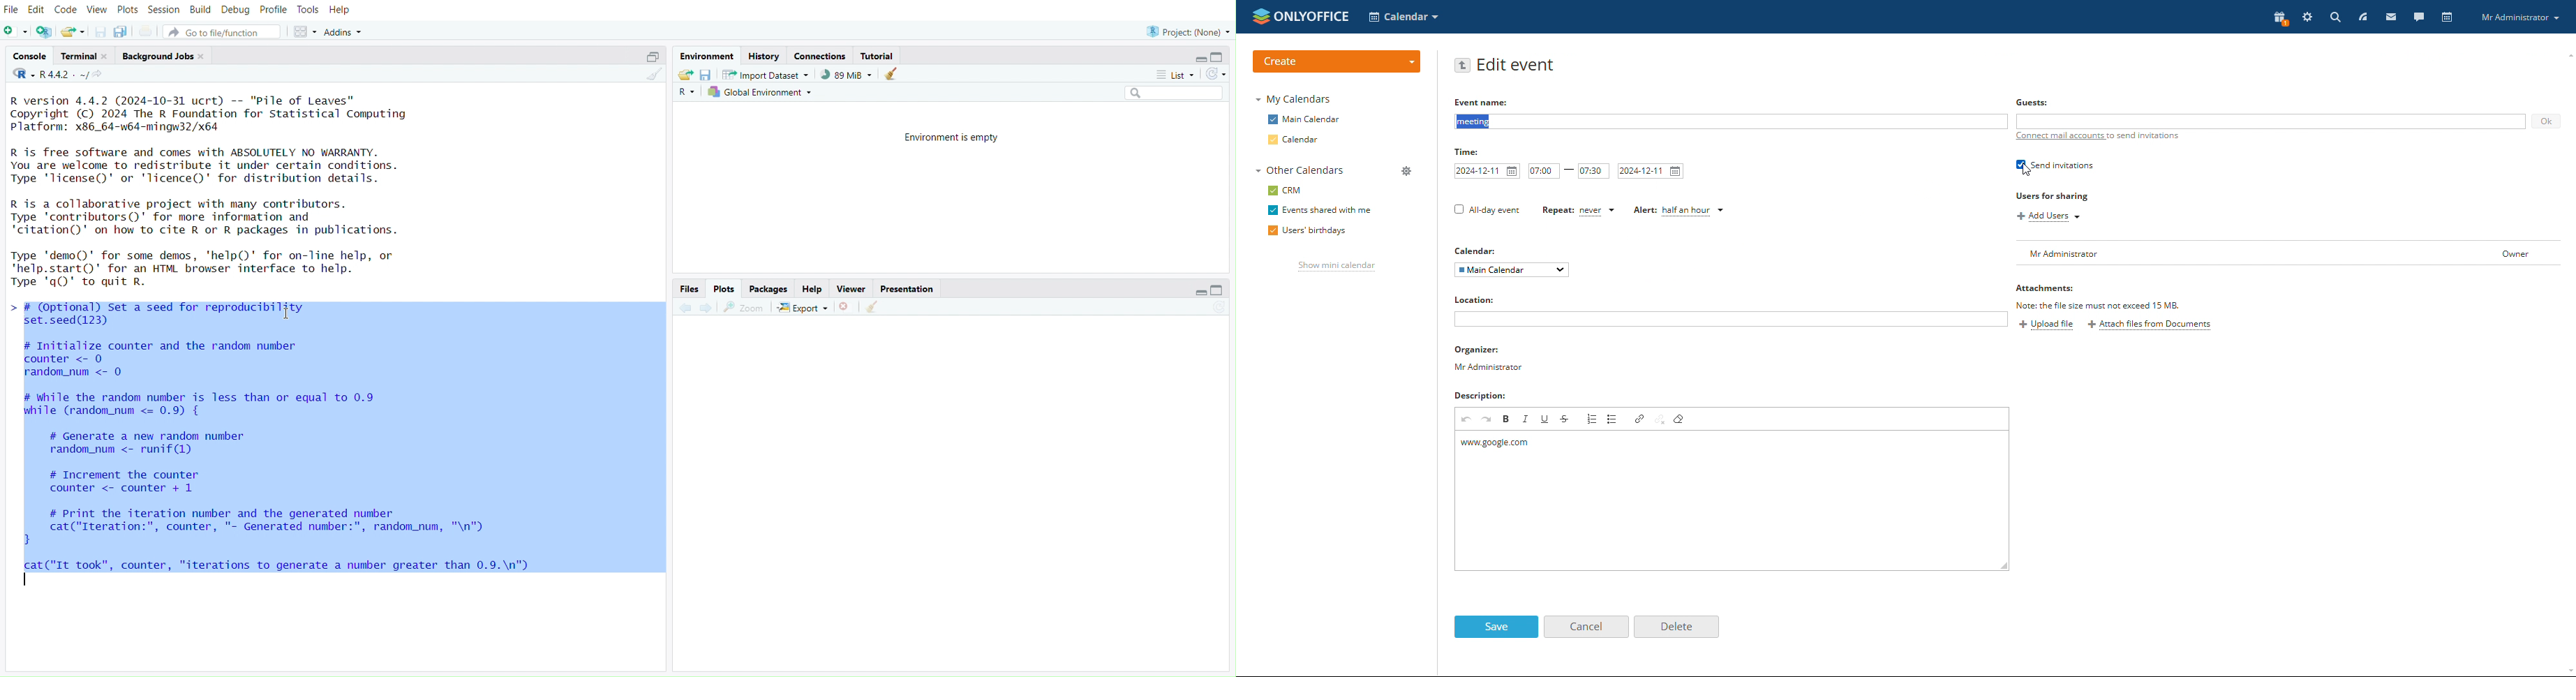 This screenshot has width=2576, height=700. Describe the element at coordinates (162, 56) in the screenshot. I see `Background Jobs` at that location.